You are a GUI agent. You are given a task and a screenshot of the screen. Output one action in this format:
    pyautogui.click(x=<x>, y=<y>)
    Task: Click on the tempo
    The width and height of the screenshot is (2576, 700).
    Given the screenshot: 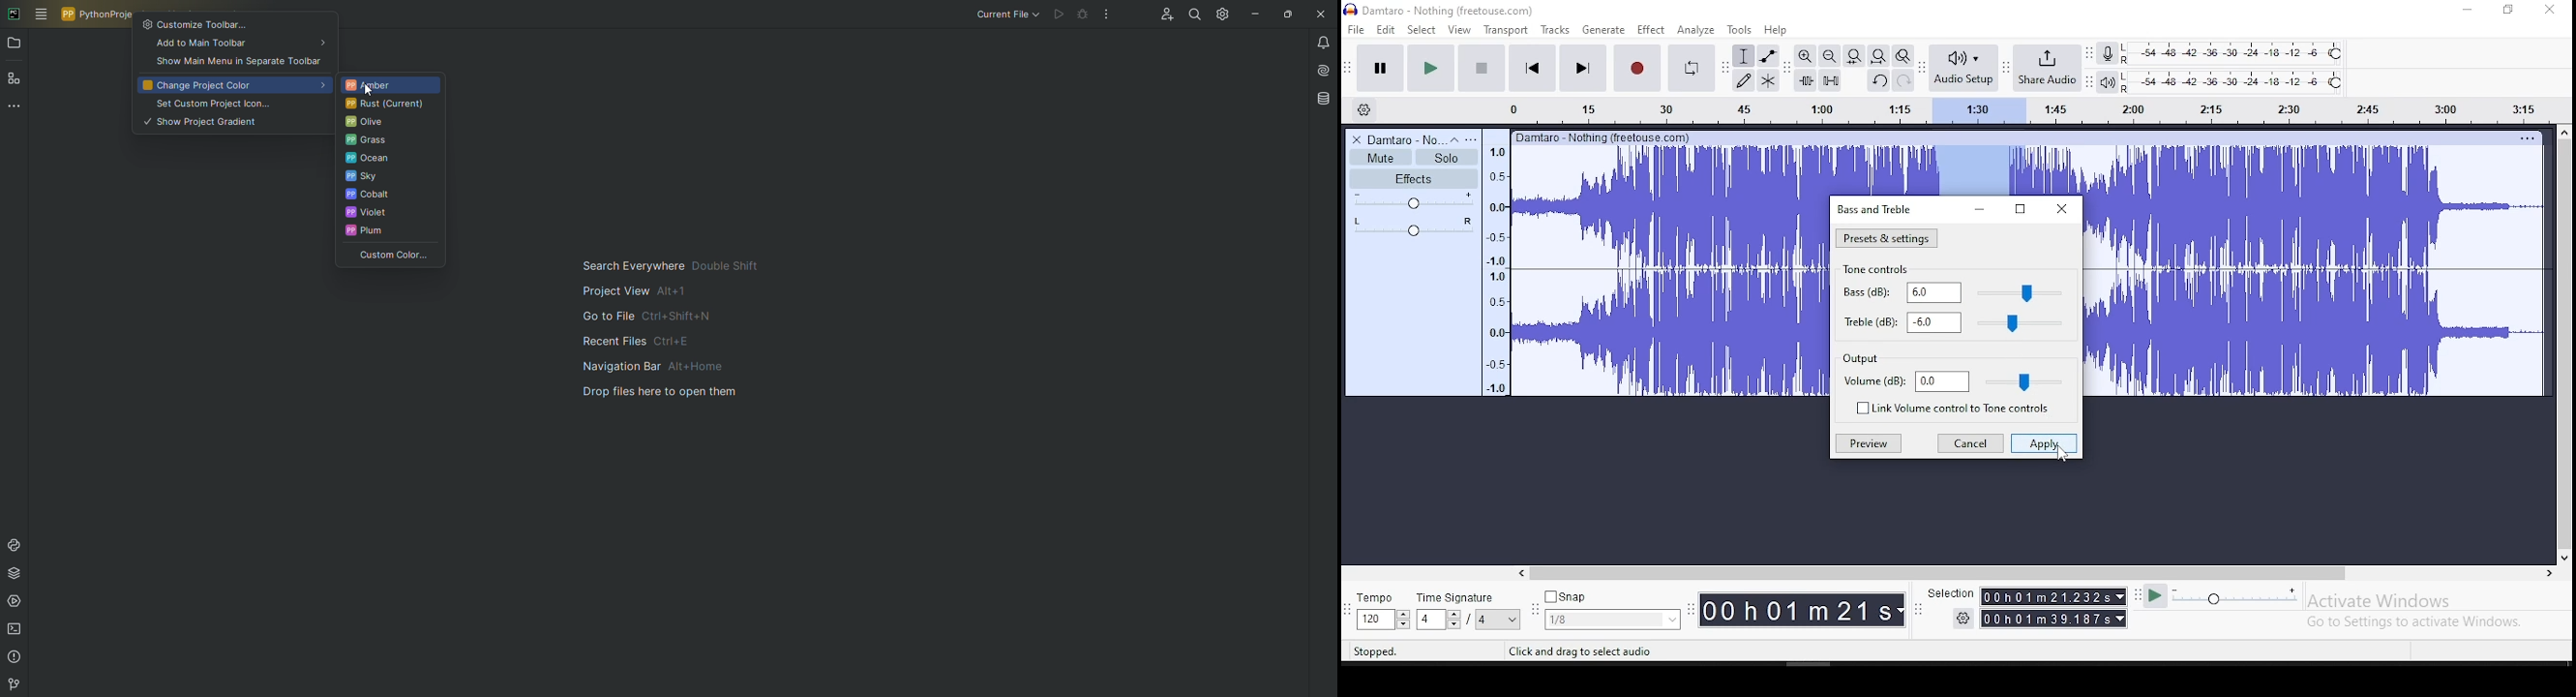 What is the action you would take?
    pyautogui.click(x=1380, y=599)
    